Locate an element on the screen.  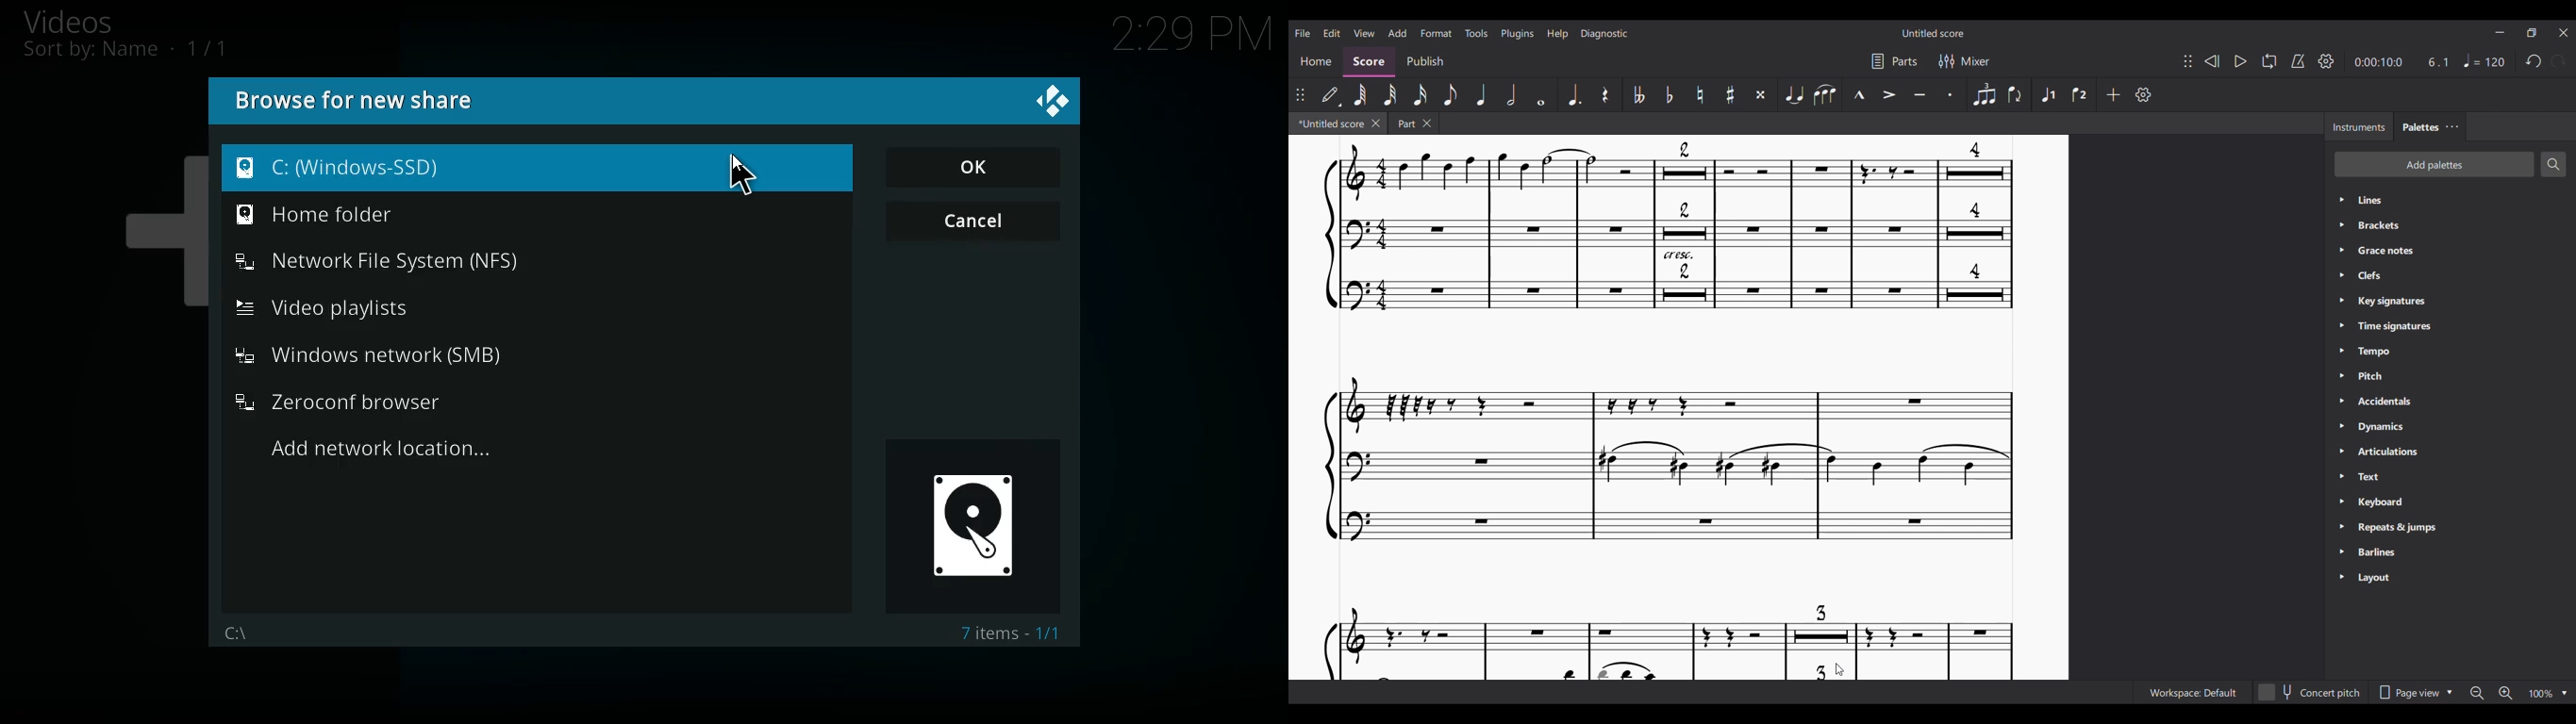
Tools menu is located at coordinates (1476, 33).